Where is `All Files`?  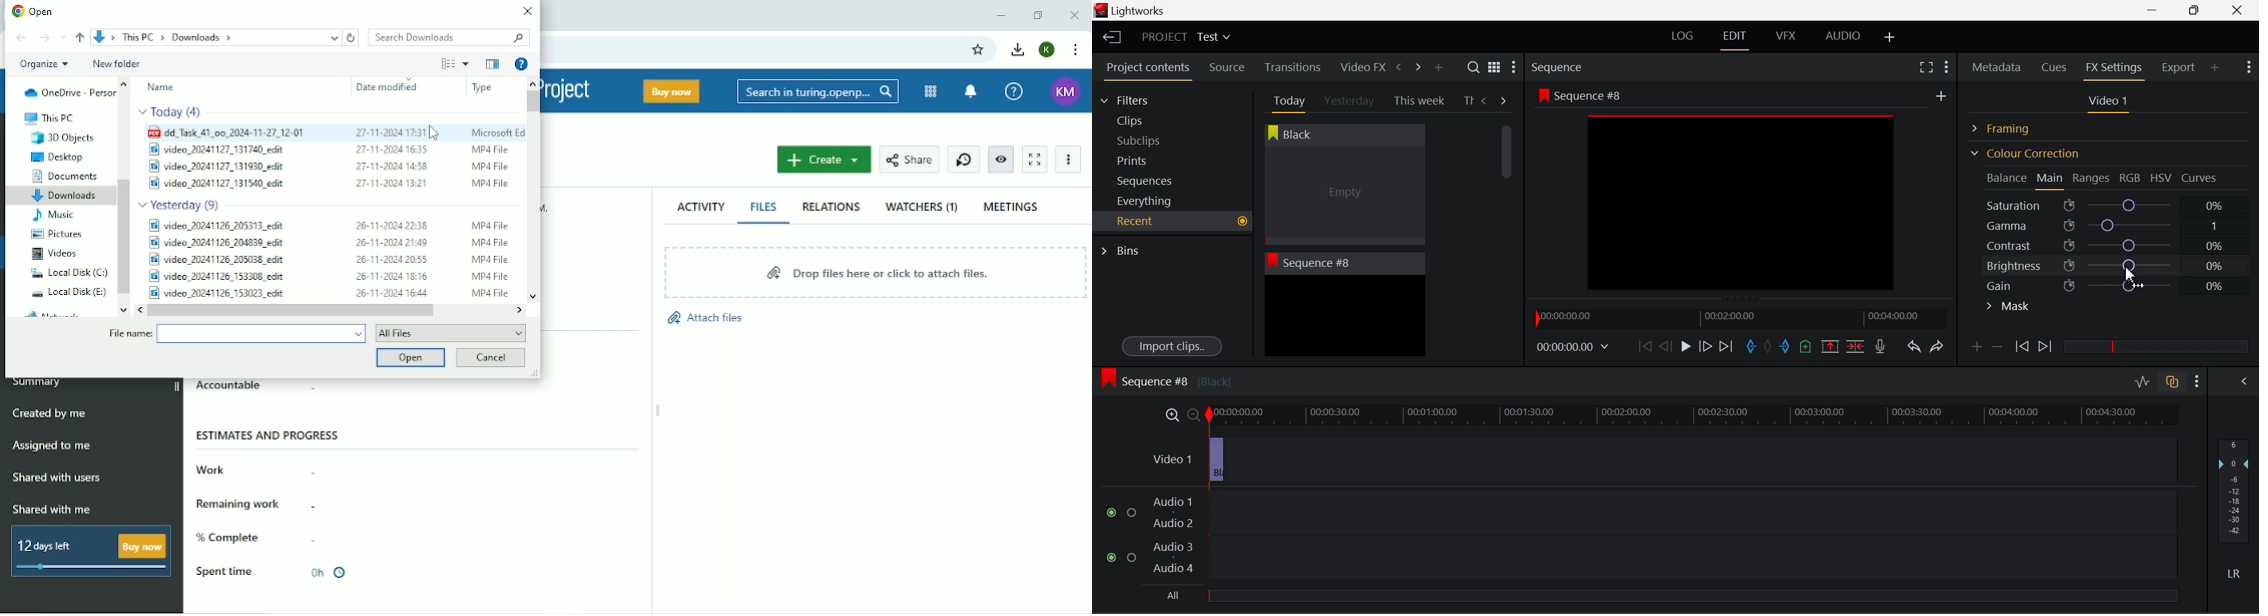
All Files is located at coordinates (450, 332).